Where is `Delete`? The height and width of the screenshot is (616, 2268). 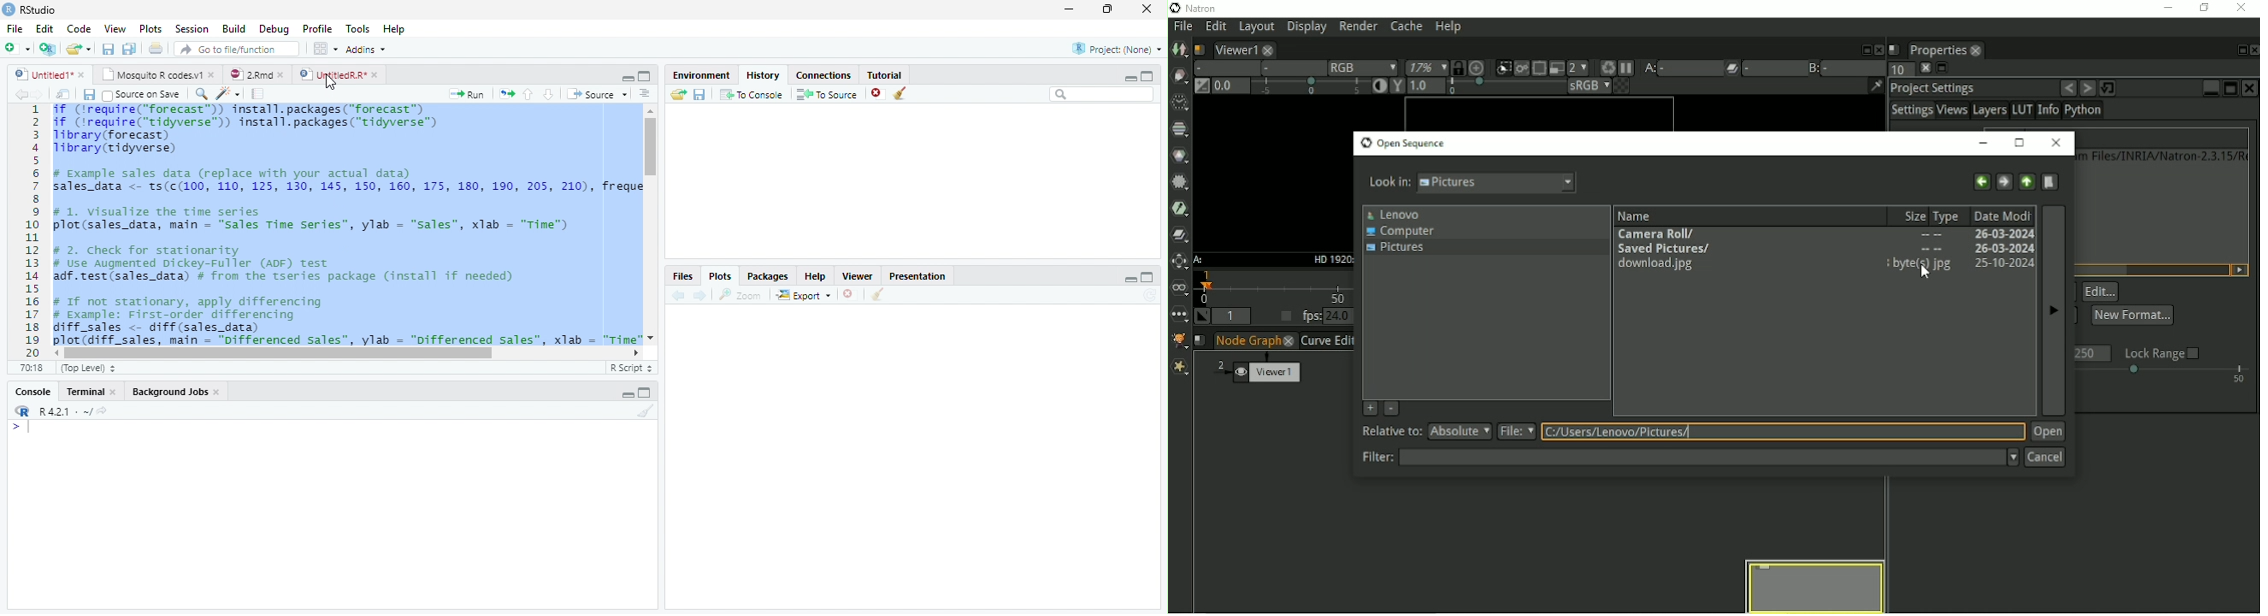
Delete is located at coordinates (848, 293).